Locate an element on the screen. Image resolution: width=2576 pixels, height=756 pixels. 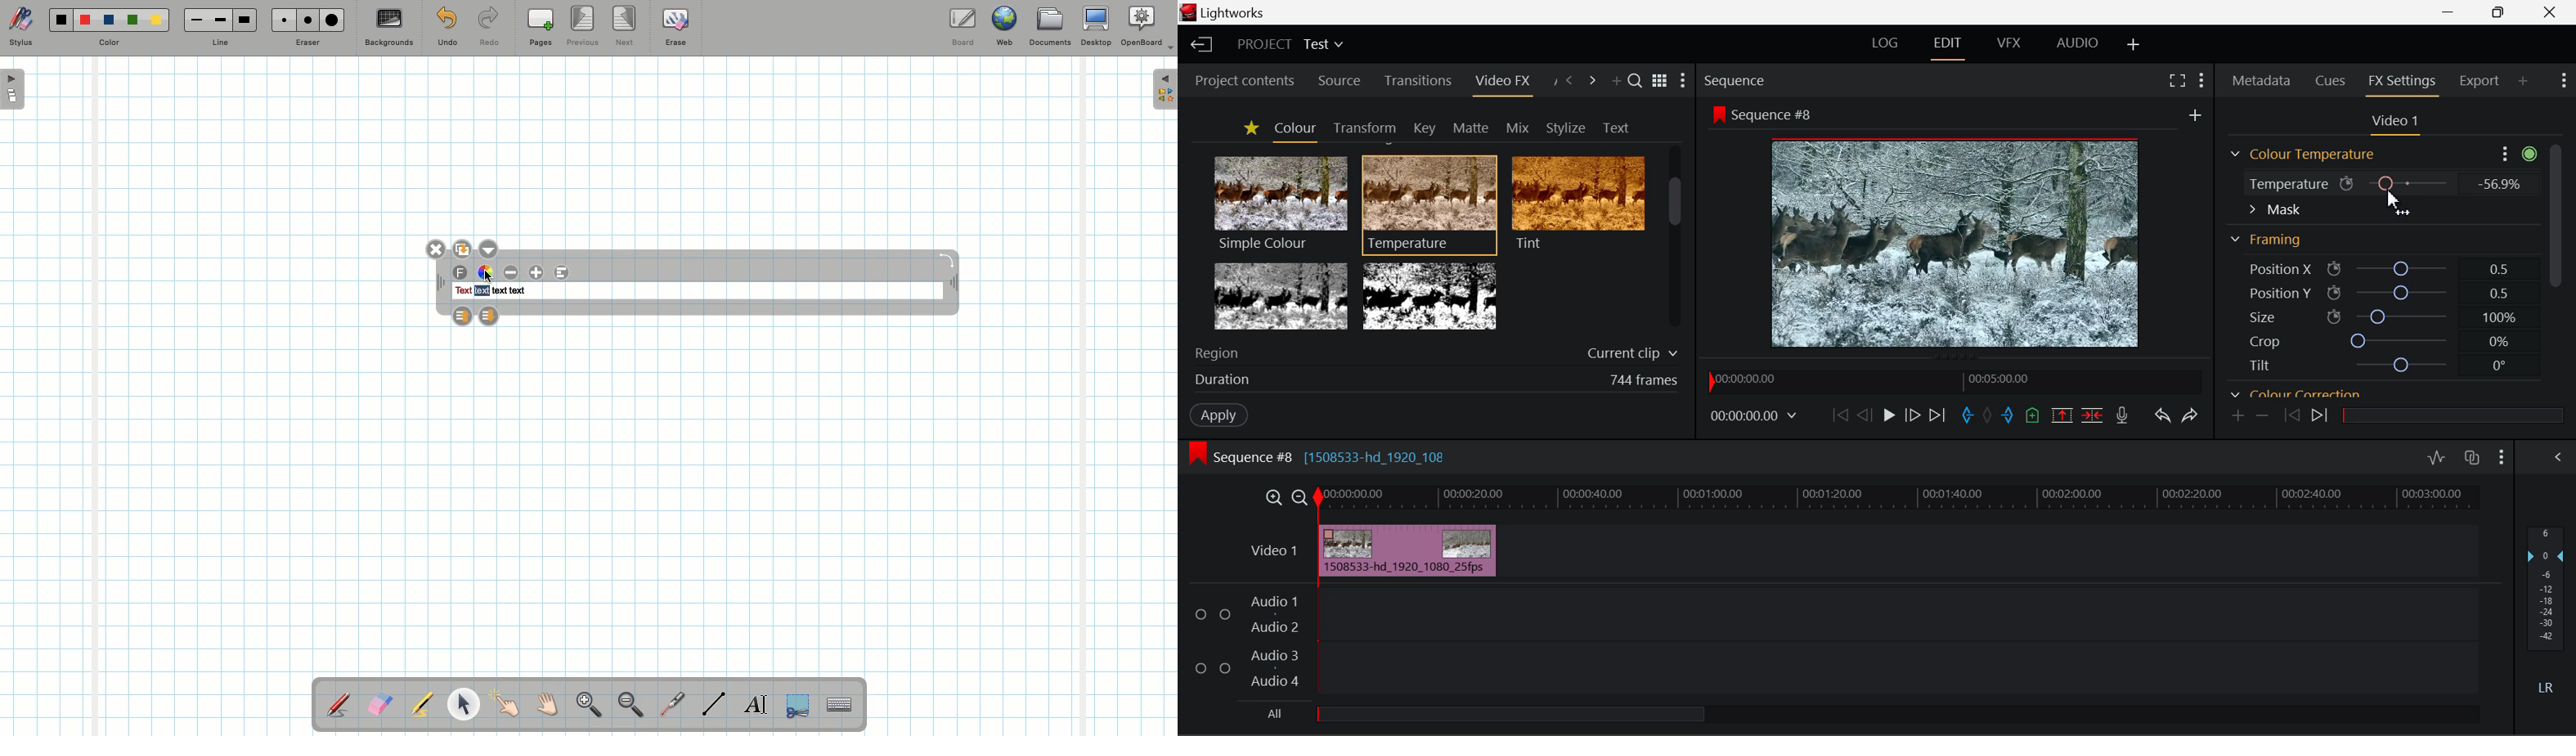
Show Settings is located at coordinates (2517, 153).